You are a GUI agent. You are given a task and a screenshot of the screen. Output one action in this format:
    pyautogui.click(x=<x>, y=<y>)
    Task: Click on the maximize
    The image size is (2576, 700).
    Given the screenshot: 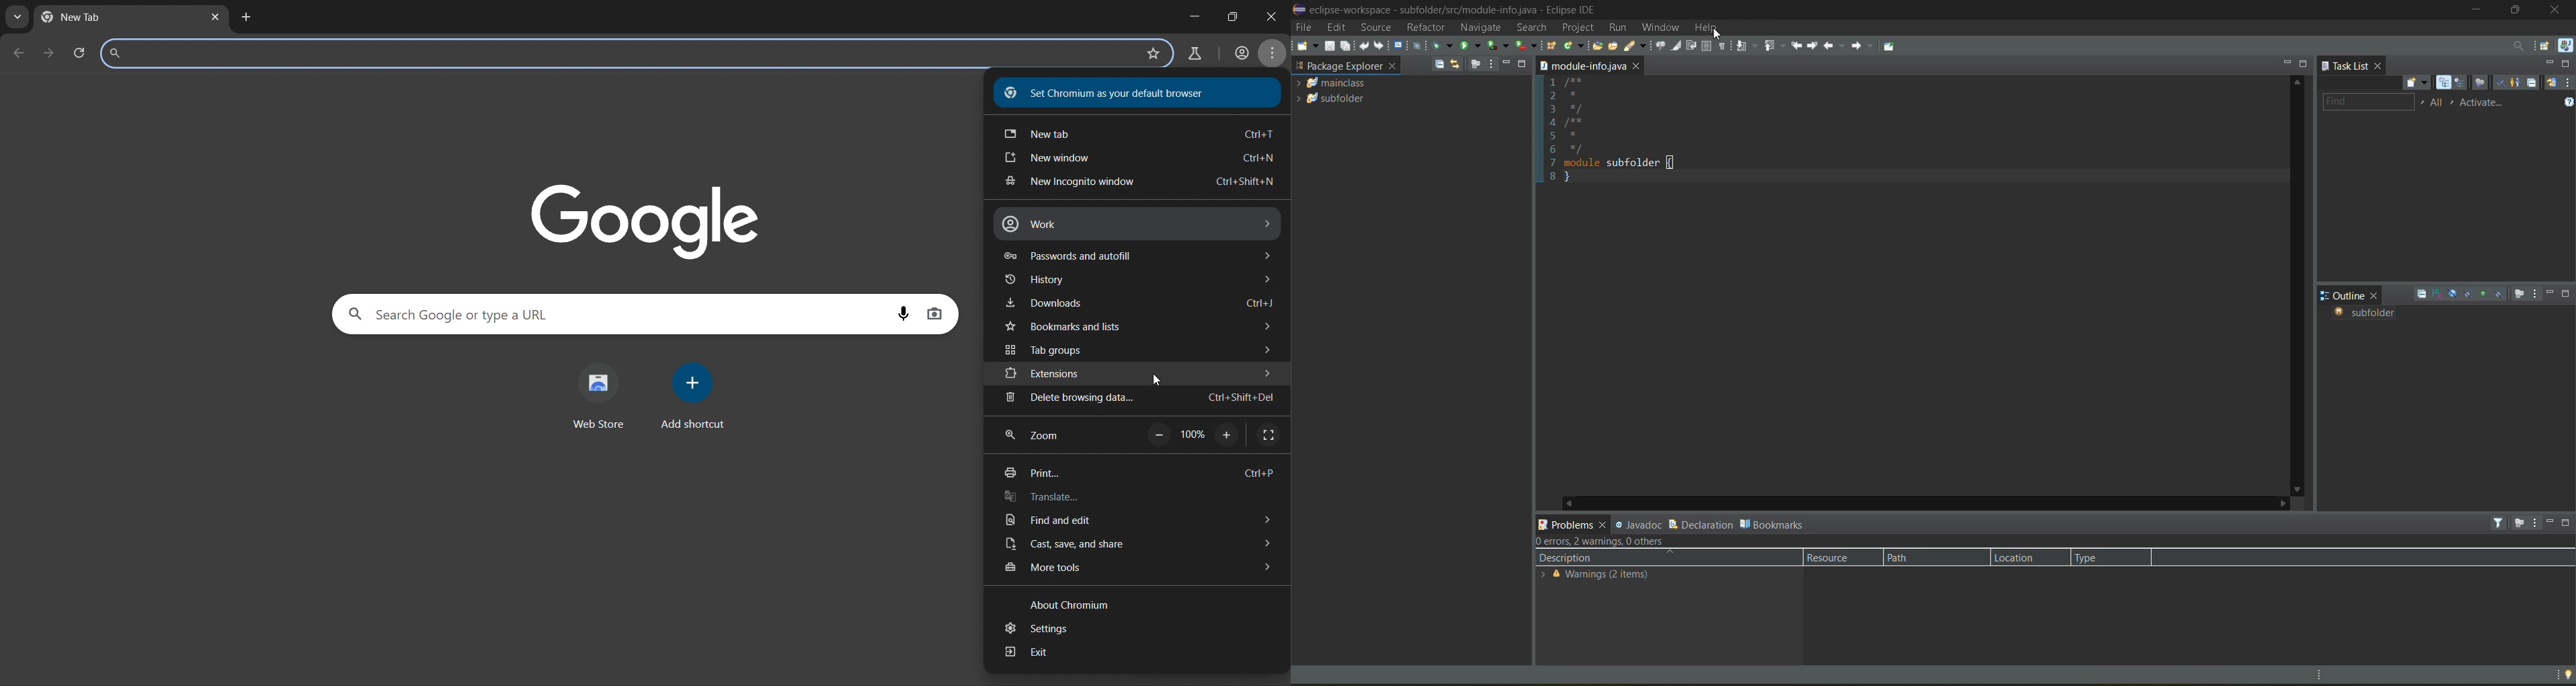 What is the action you would take?
    pyautogui.click(x=1524, y=65)
    